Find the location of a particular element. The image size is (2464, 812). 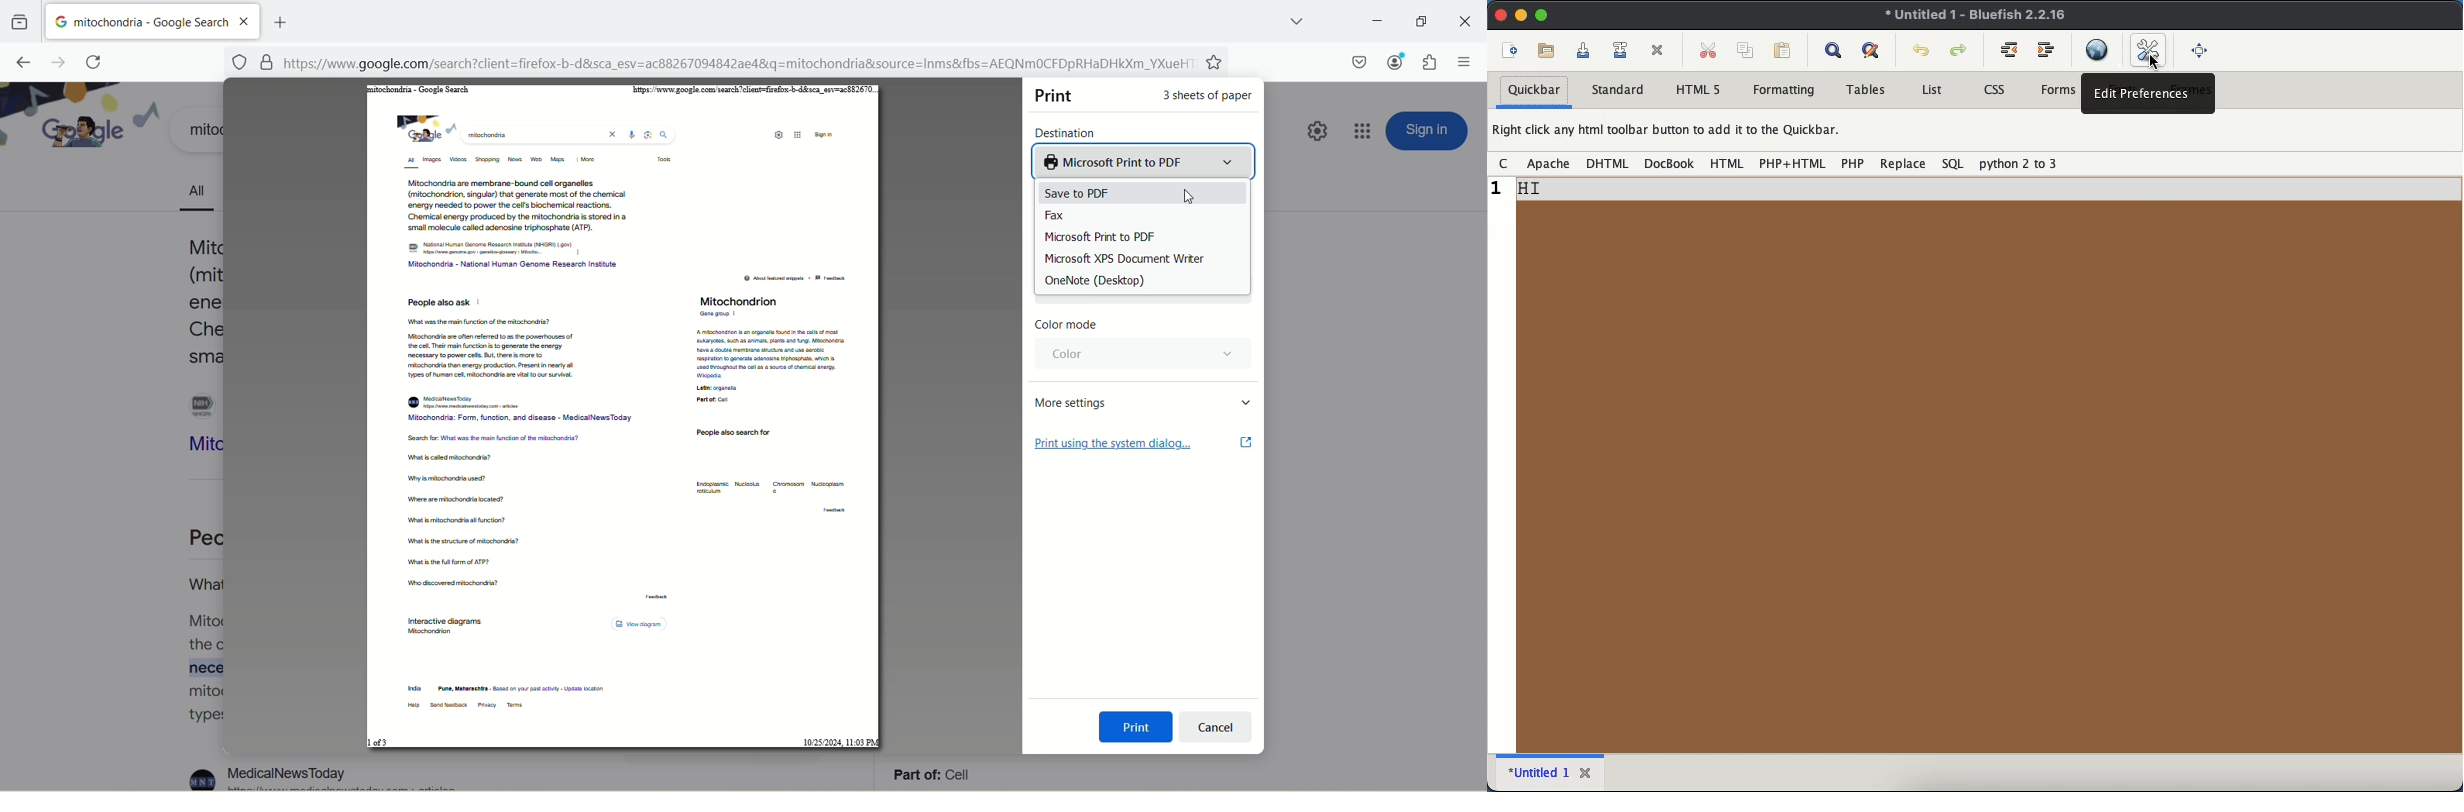

list is located at coordinates (1932, 89).